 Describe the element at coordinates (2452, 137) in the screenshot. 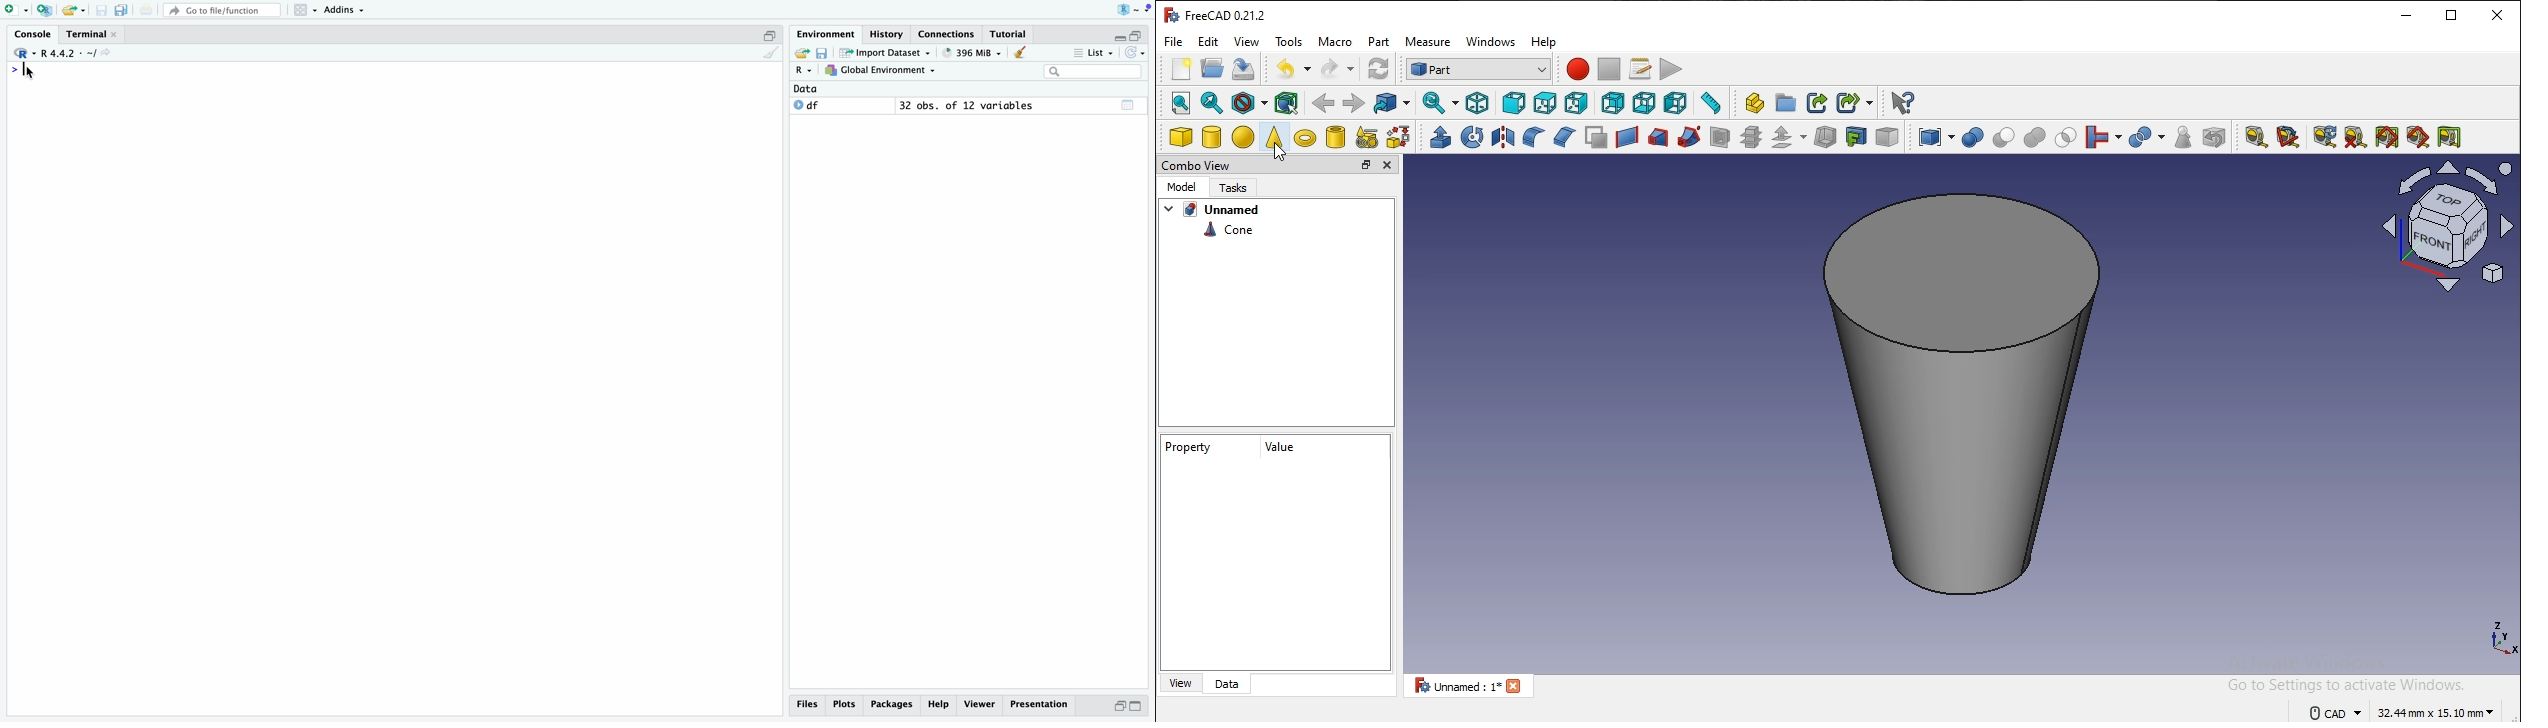

I see `toggle delta` at that location.